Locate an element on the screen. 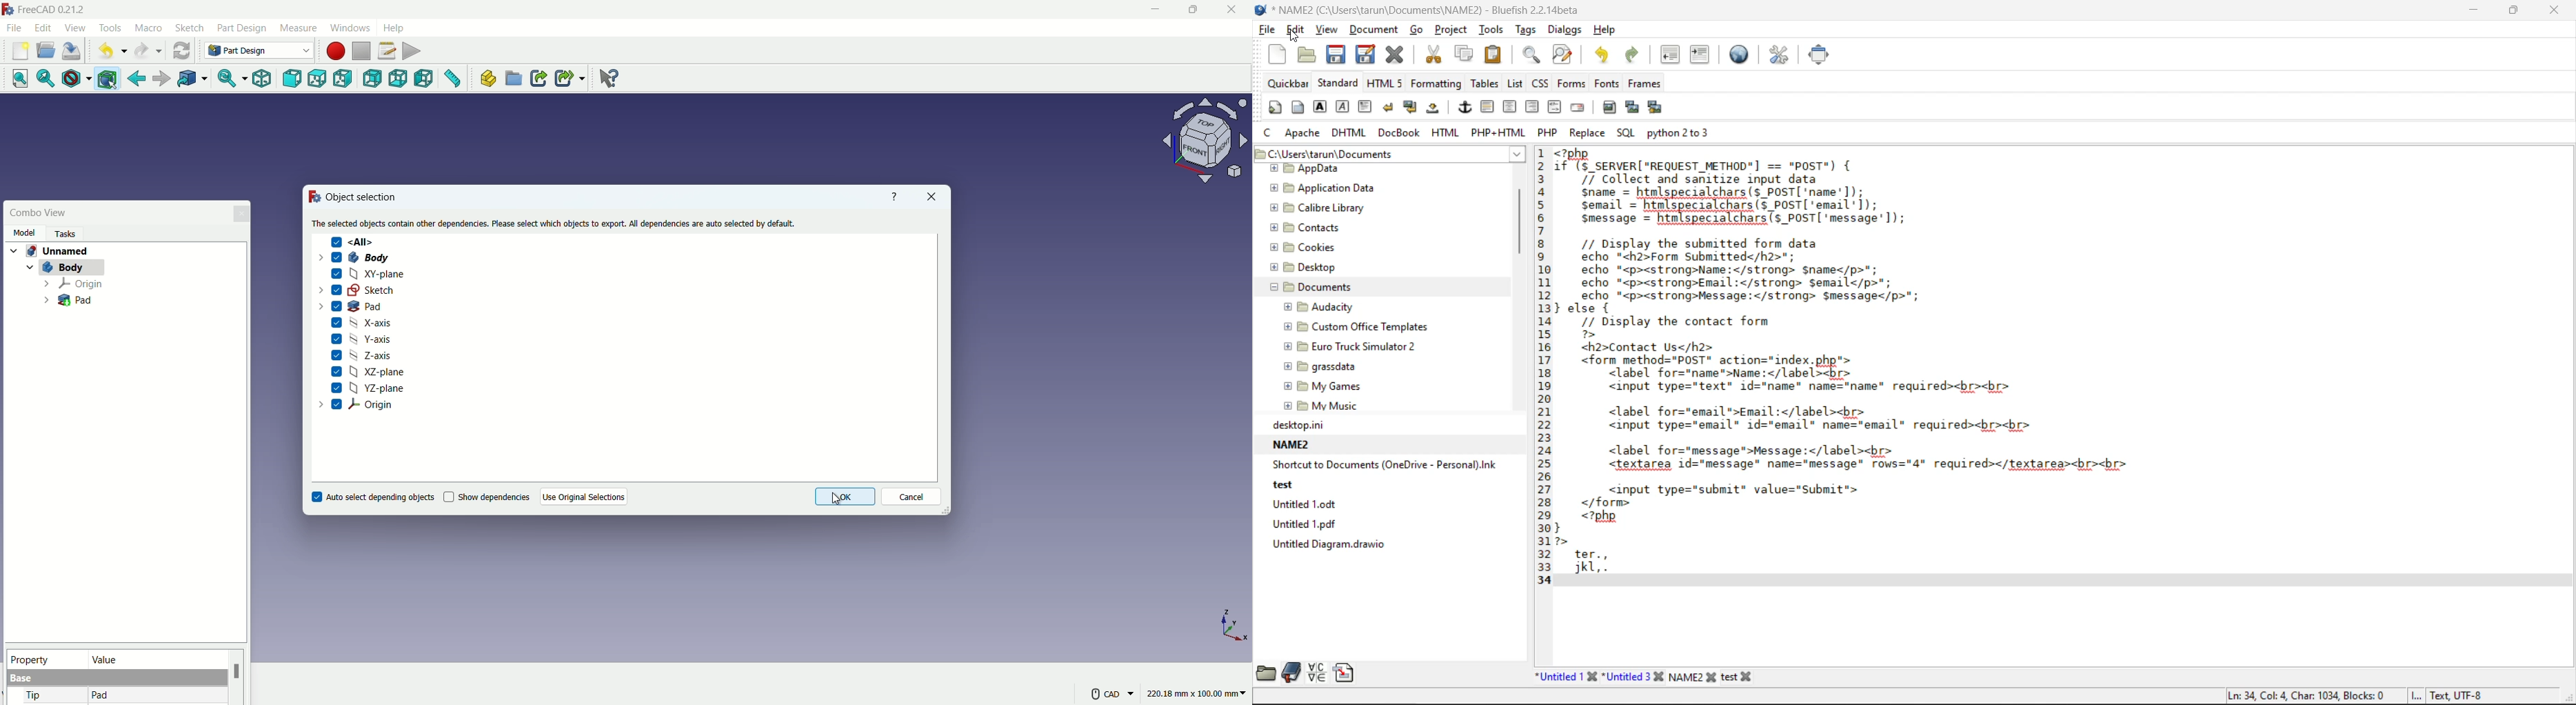 The height and width of the screenshot is (728, 2576). preview in browser is located at coordinates (1740, 54).